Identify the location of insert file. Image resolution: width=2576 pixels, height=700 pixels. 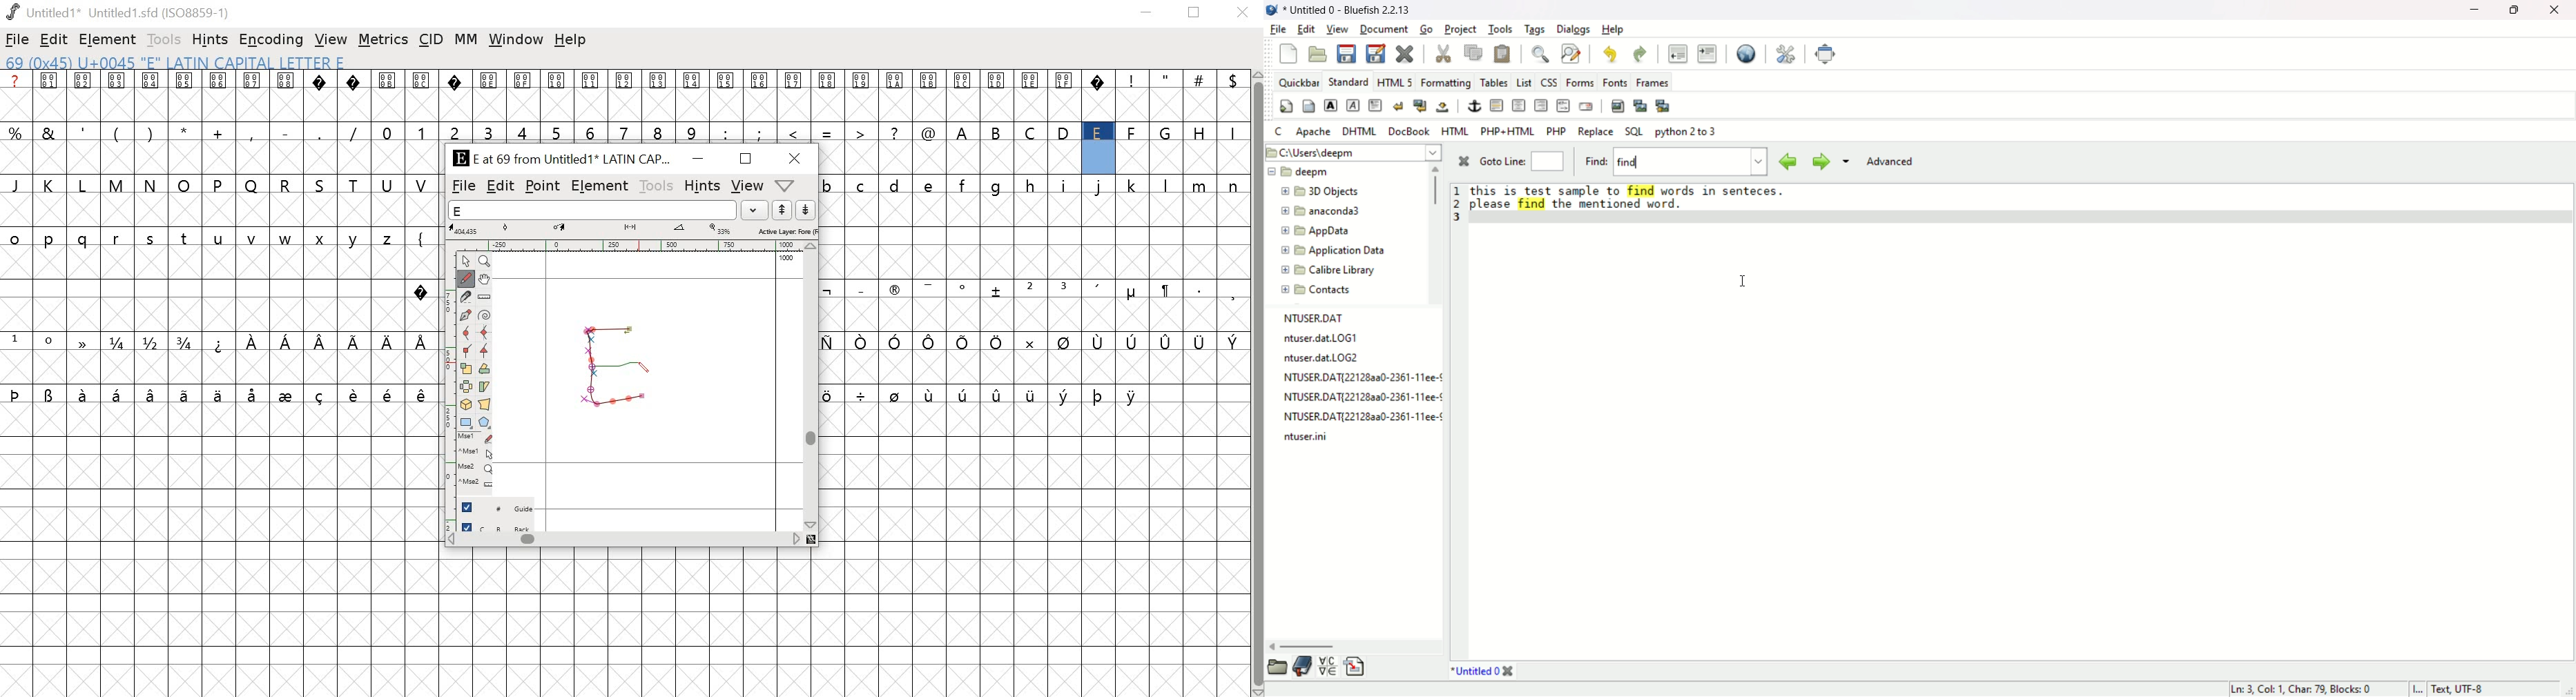
(1356, 667).